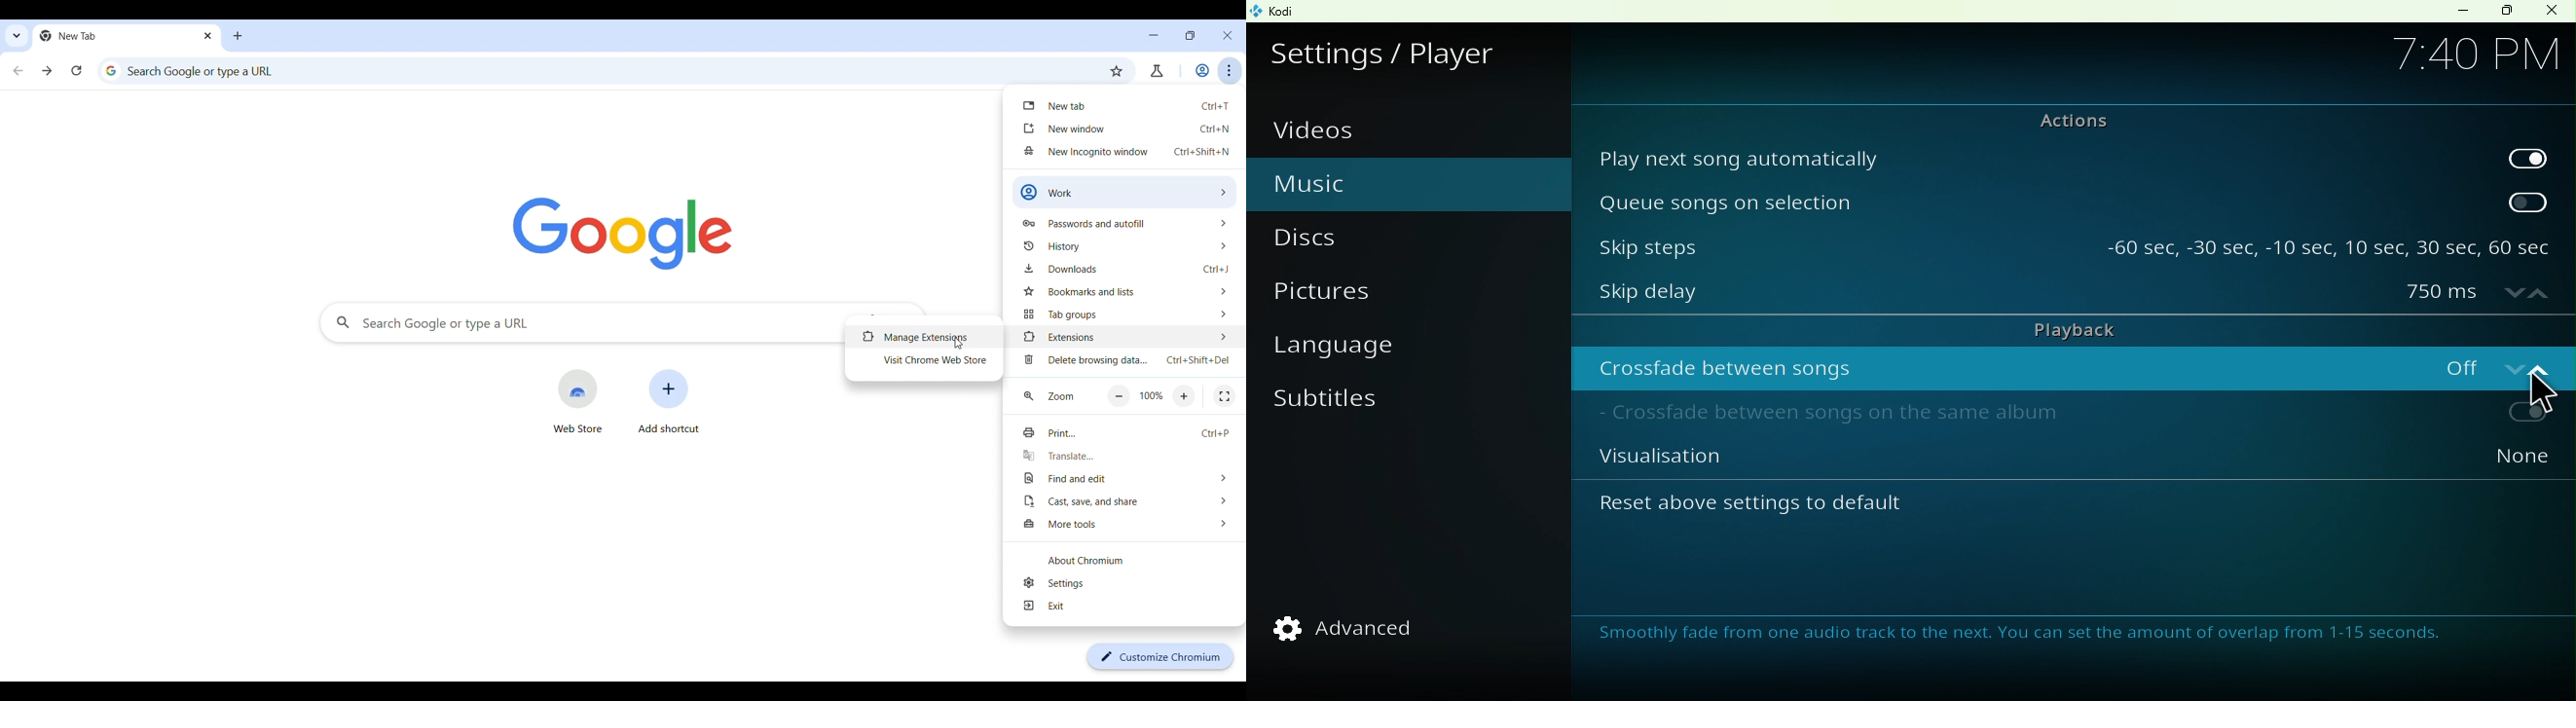 This screenshot has width=2576, height=728. I want to click on Zoom out, so click(1119, 397).